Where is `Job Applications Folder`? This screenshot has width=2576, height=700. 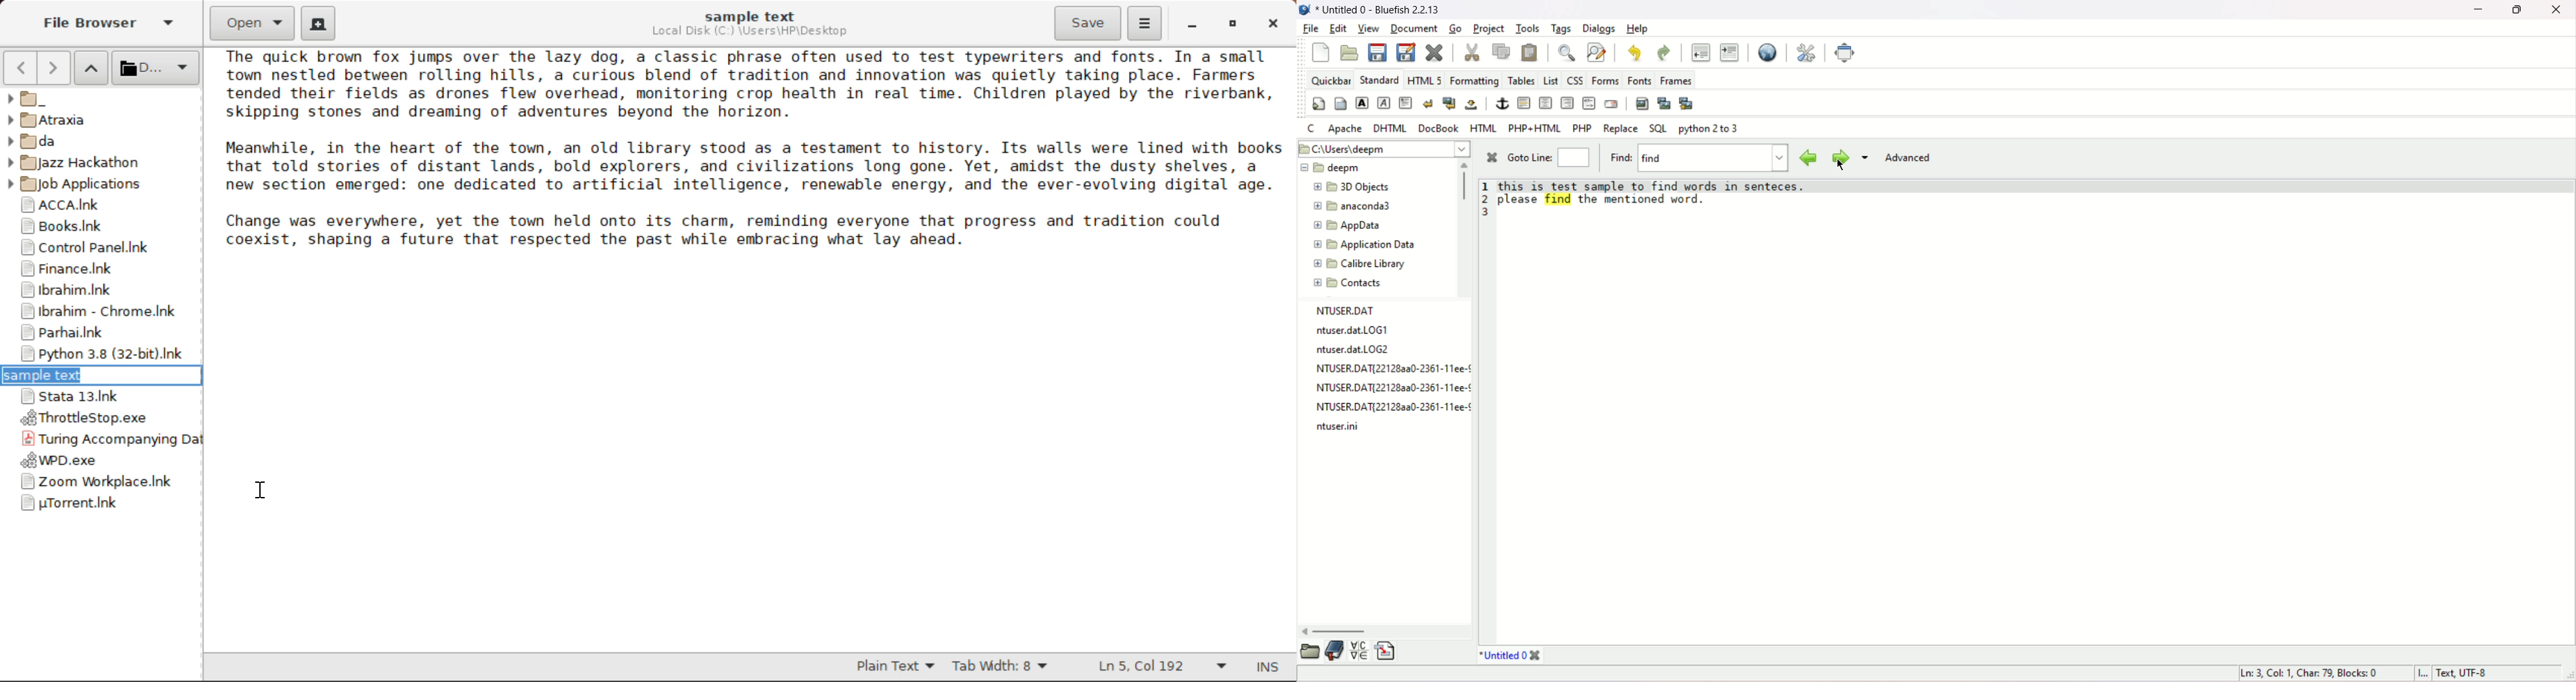
Job Applications Folder is located at coordinates (92, 186).